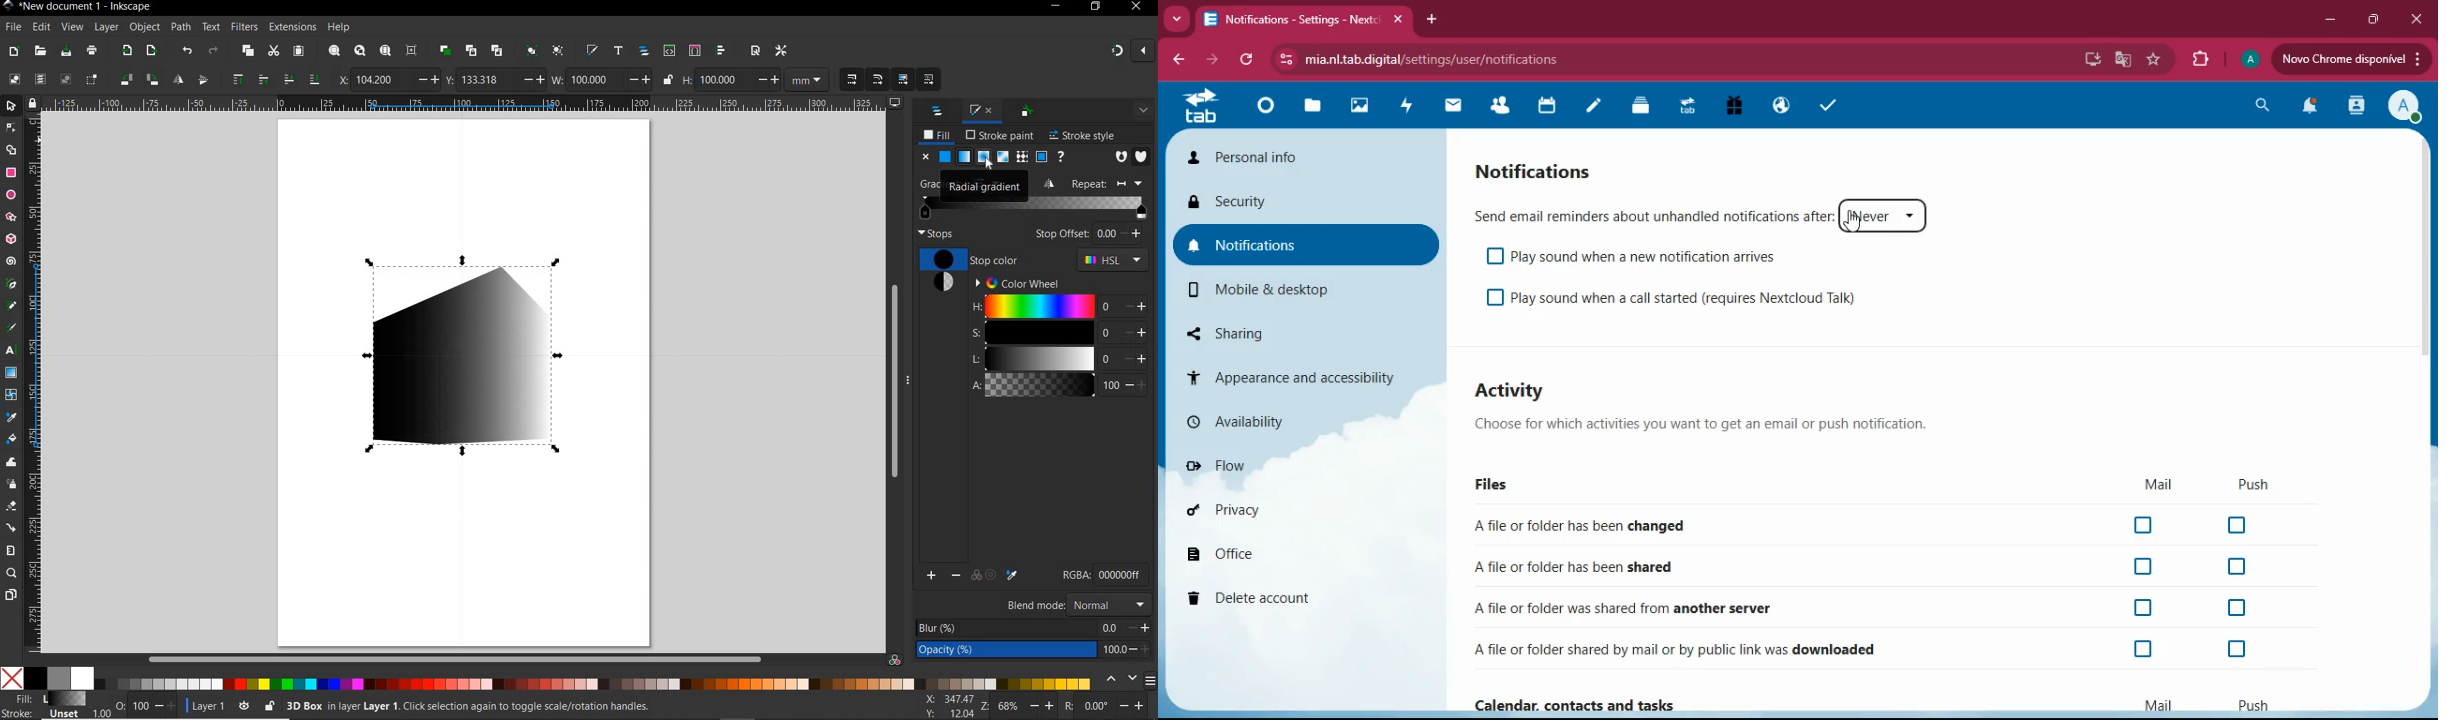 The height and width of the screenshot is (728, 2464). What do you see at coordinates (1286, 289) in the screenshot?
I see `mobile` at bounding box center [1286, 289].